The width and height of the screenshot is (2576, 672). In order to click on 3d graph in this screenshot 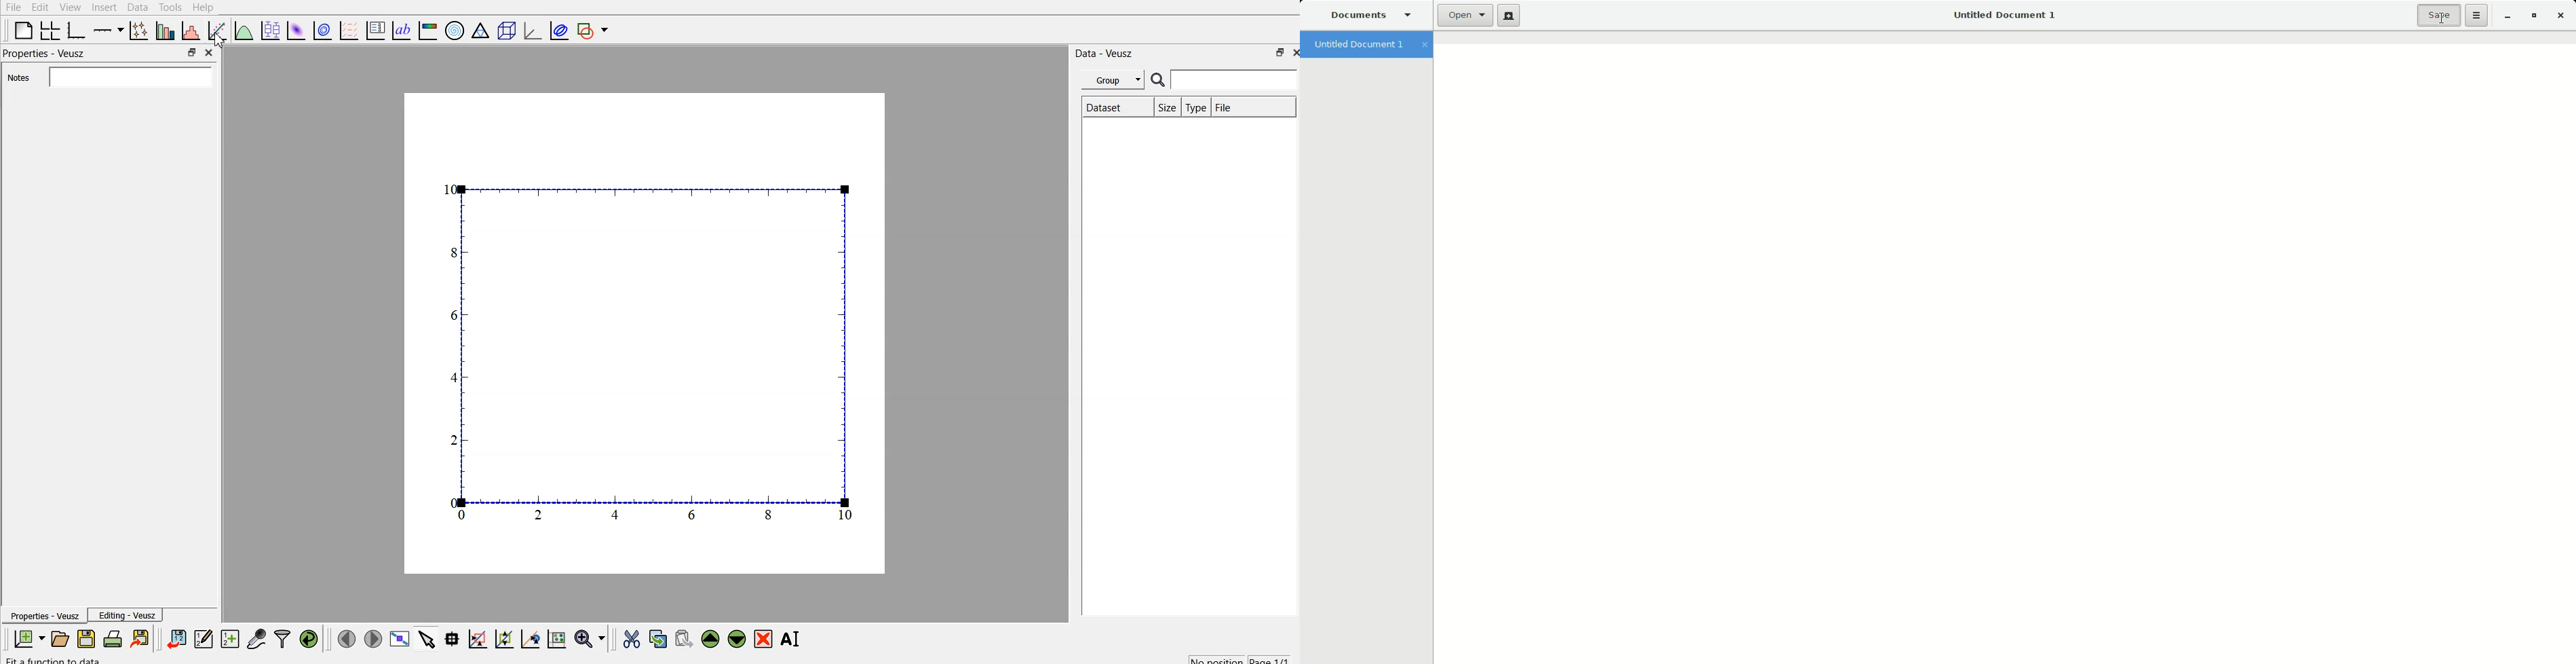, I will do `click(535, 31)`.